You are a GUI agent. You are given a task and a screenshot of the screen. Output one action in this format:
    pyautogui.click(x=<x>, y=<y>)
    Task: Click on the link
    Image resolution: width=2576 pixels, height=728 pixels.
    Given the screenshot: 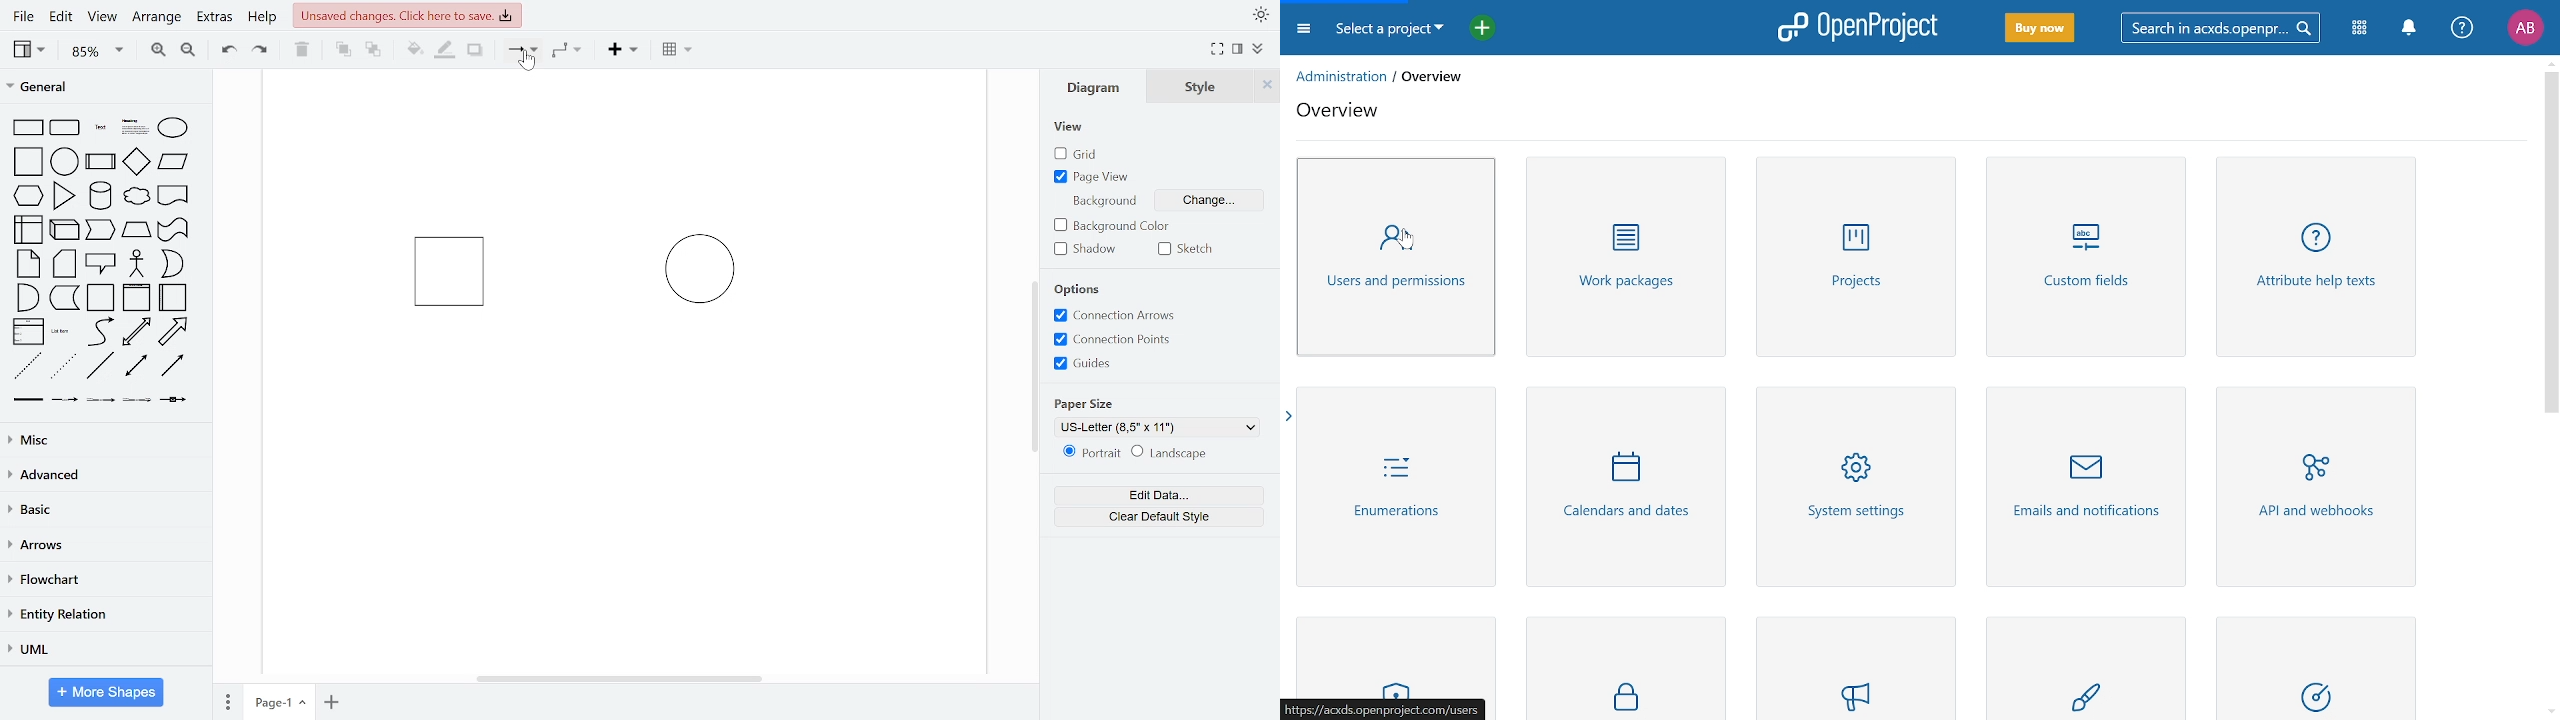 What is the action you would take?
    pyautogui.click(x=27, y=400)
    